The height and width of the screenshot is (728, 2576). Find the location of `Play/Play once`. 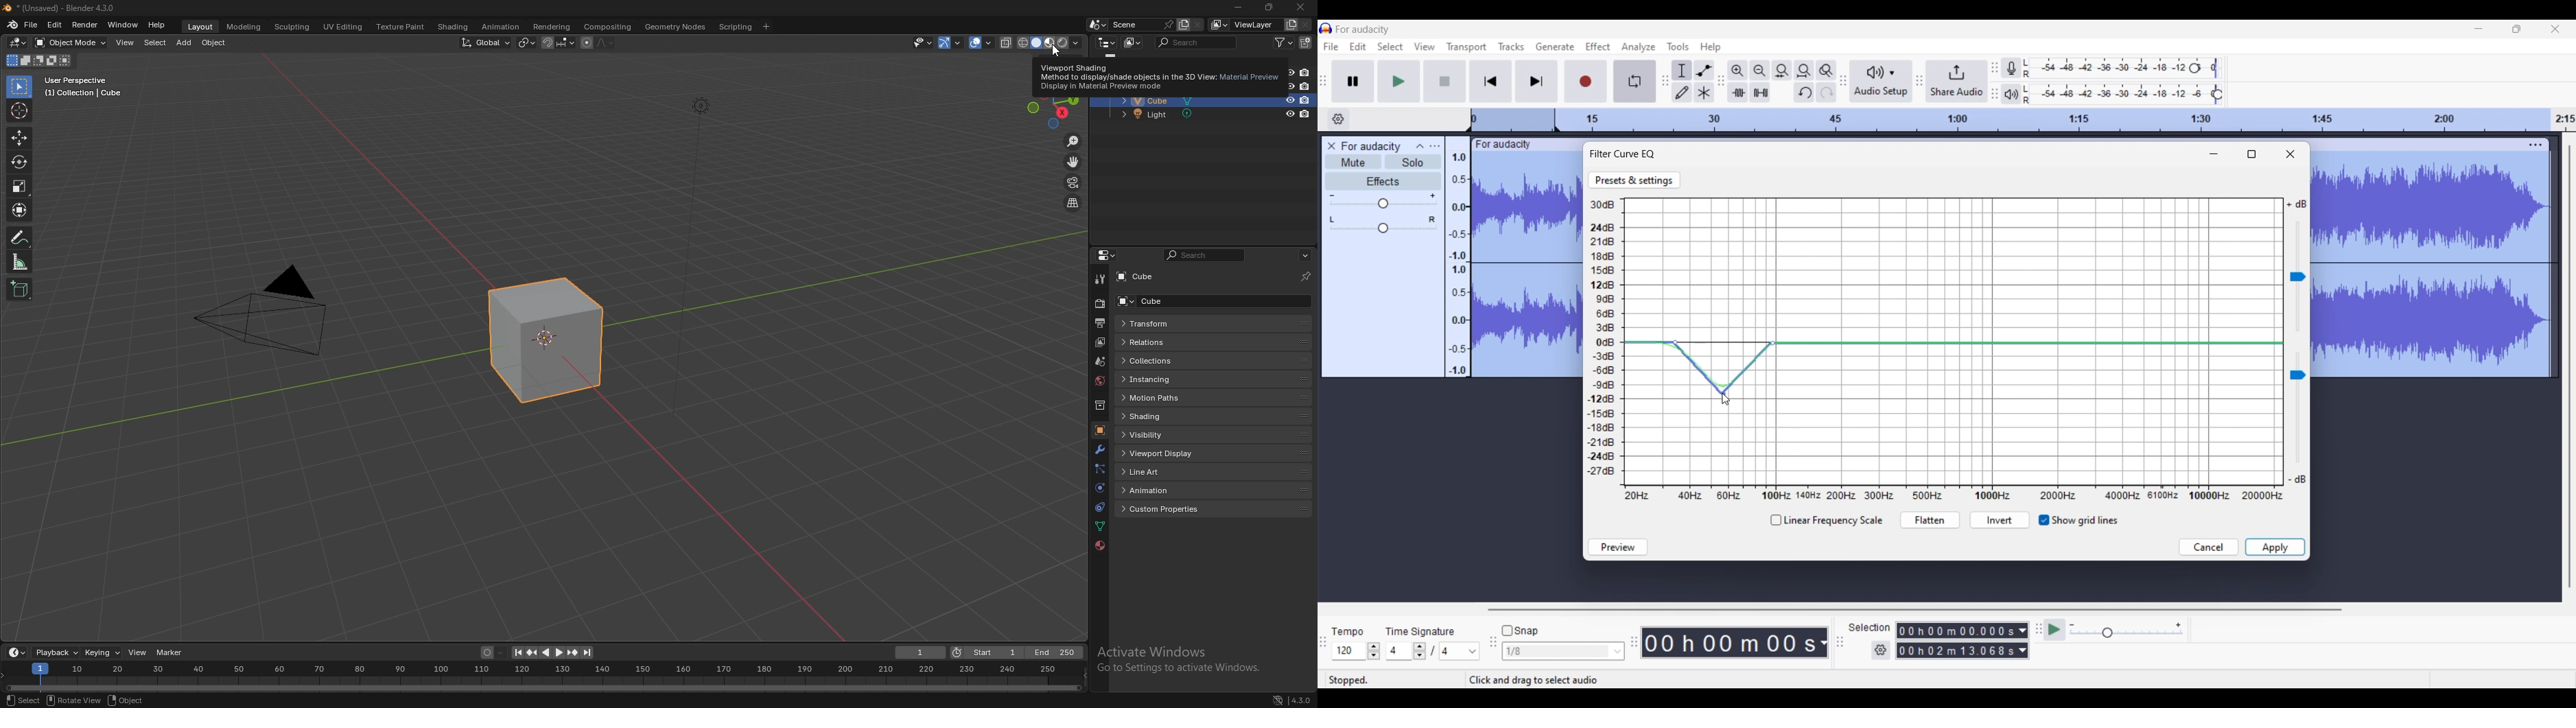

Play/Play once is located at coordinates (1398, 81).